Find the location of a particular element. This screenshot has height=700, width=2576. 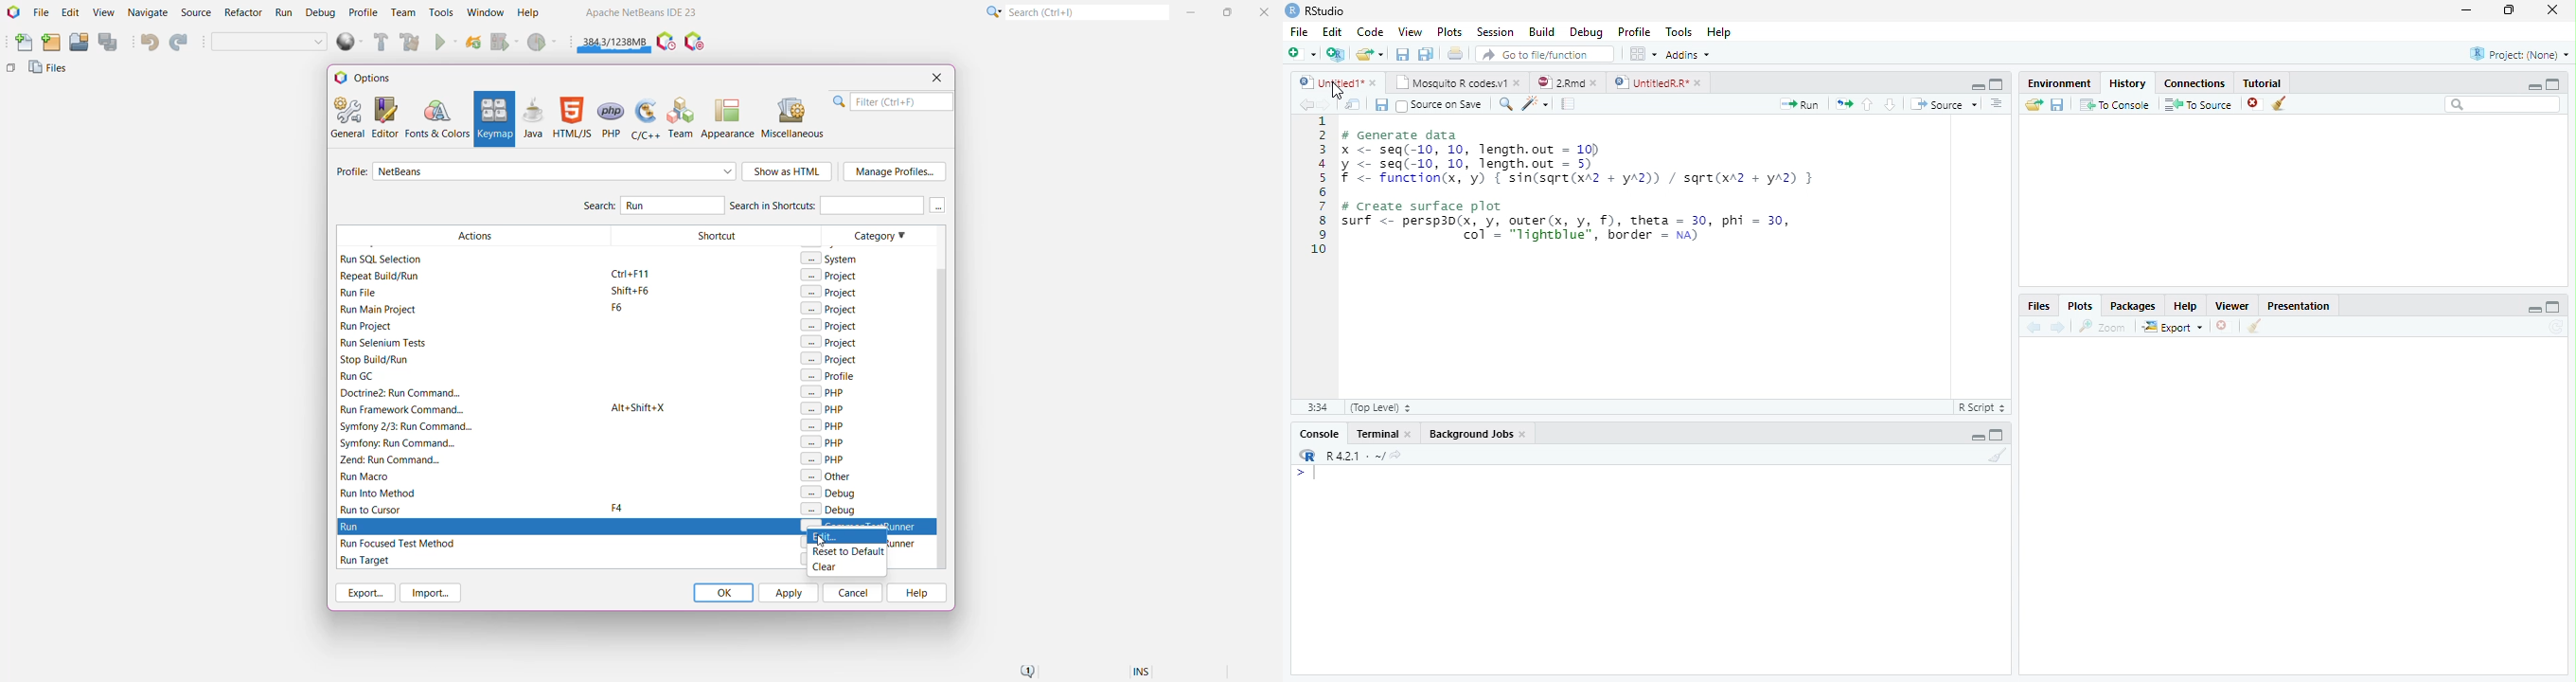

History is located at coordinates (2128, 82).